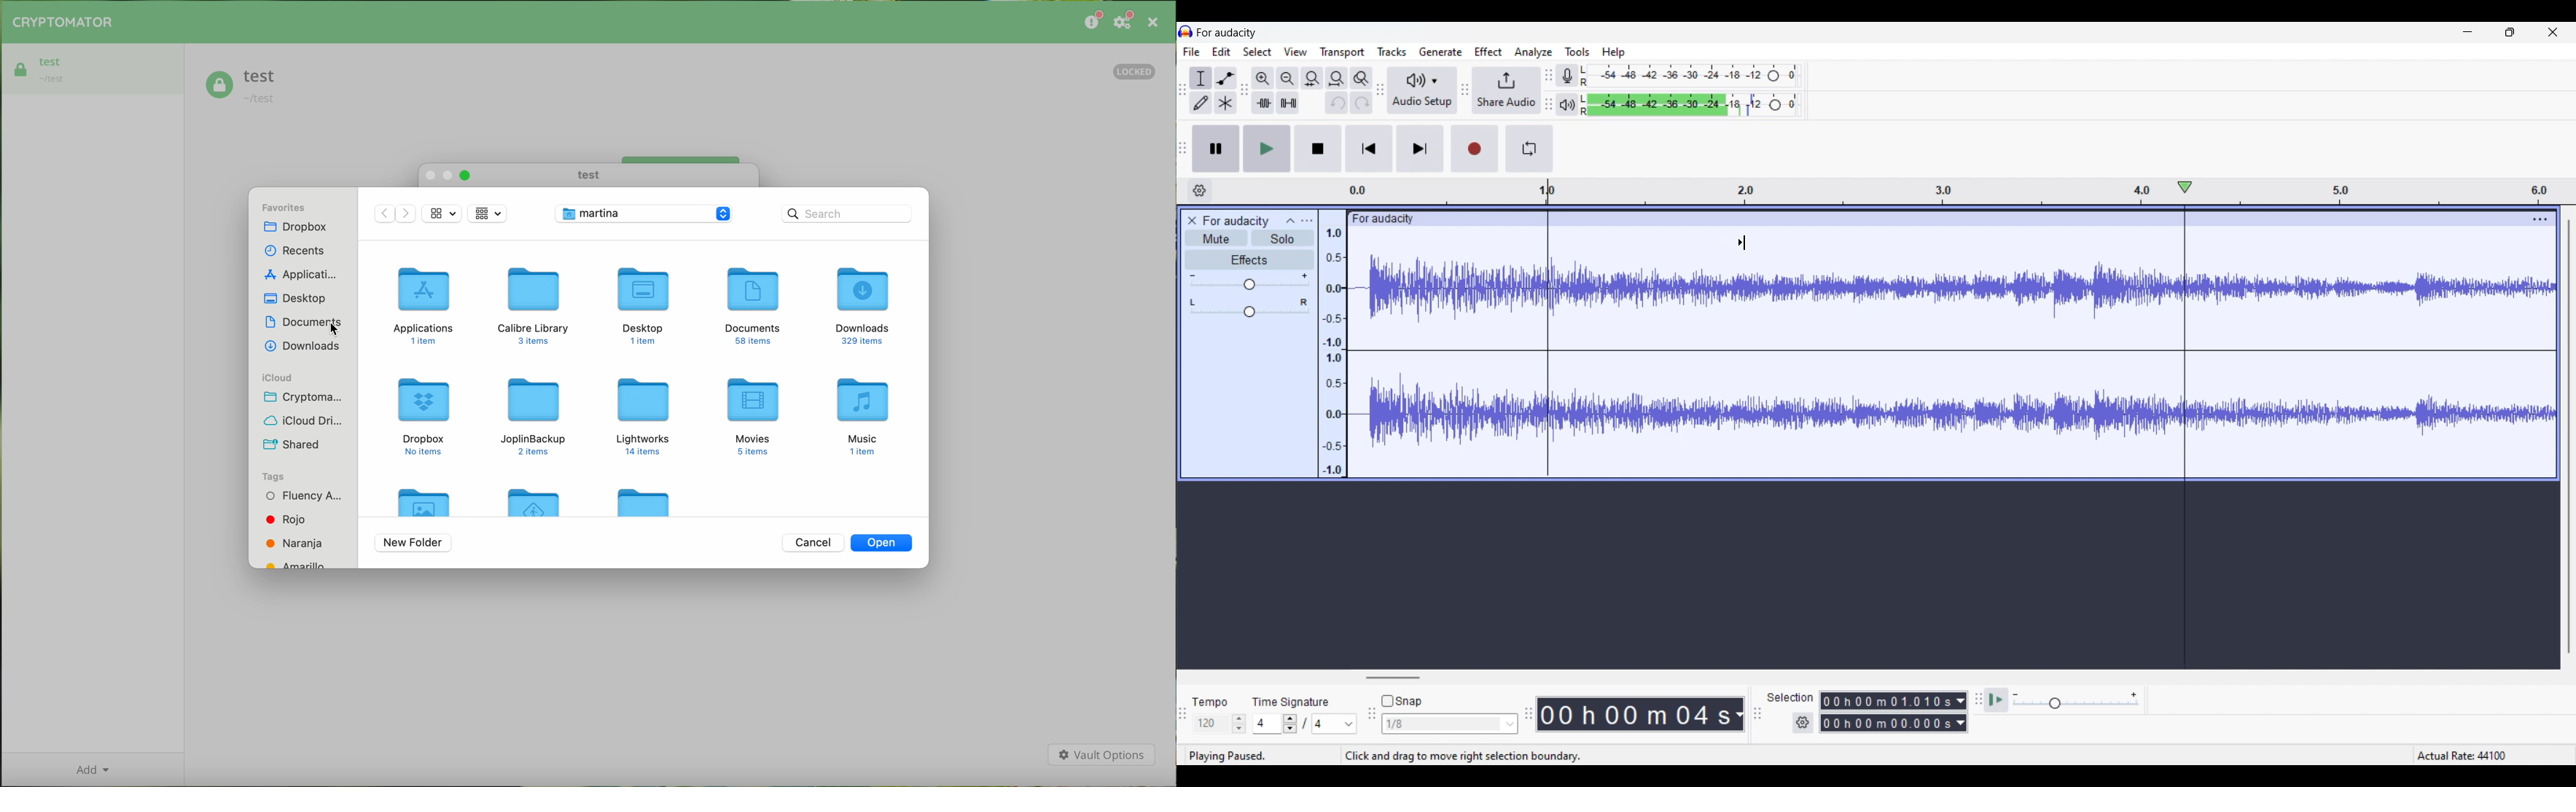 Image resolution: width=2576 pixels, height=812 pixels. I want to click on yellow, so click(300, 563).